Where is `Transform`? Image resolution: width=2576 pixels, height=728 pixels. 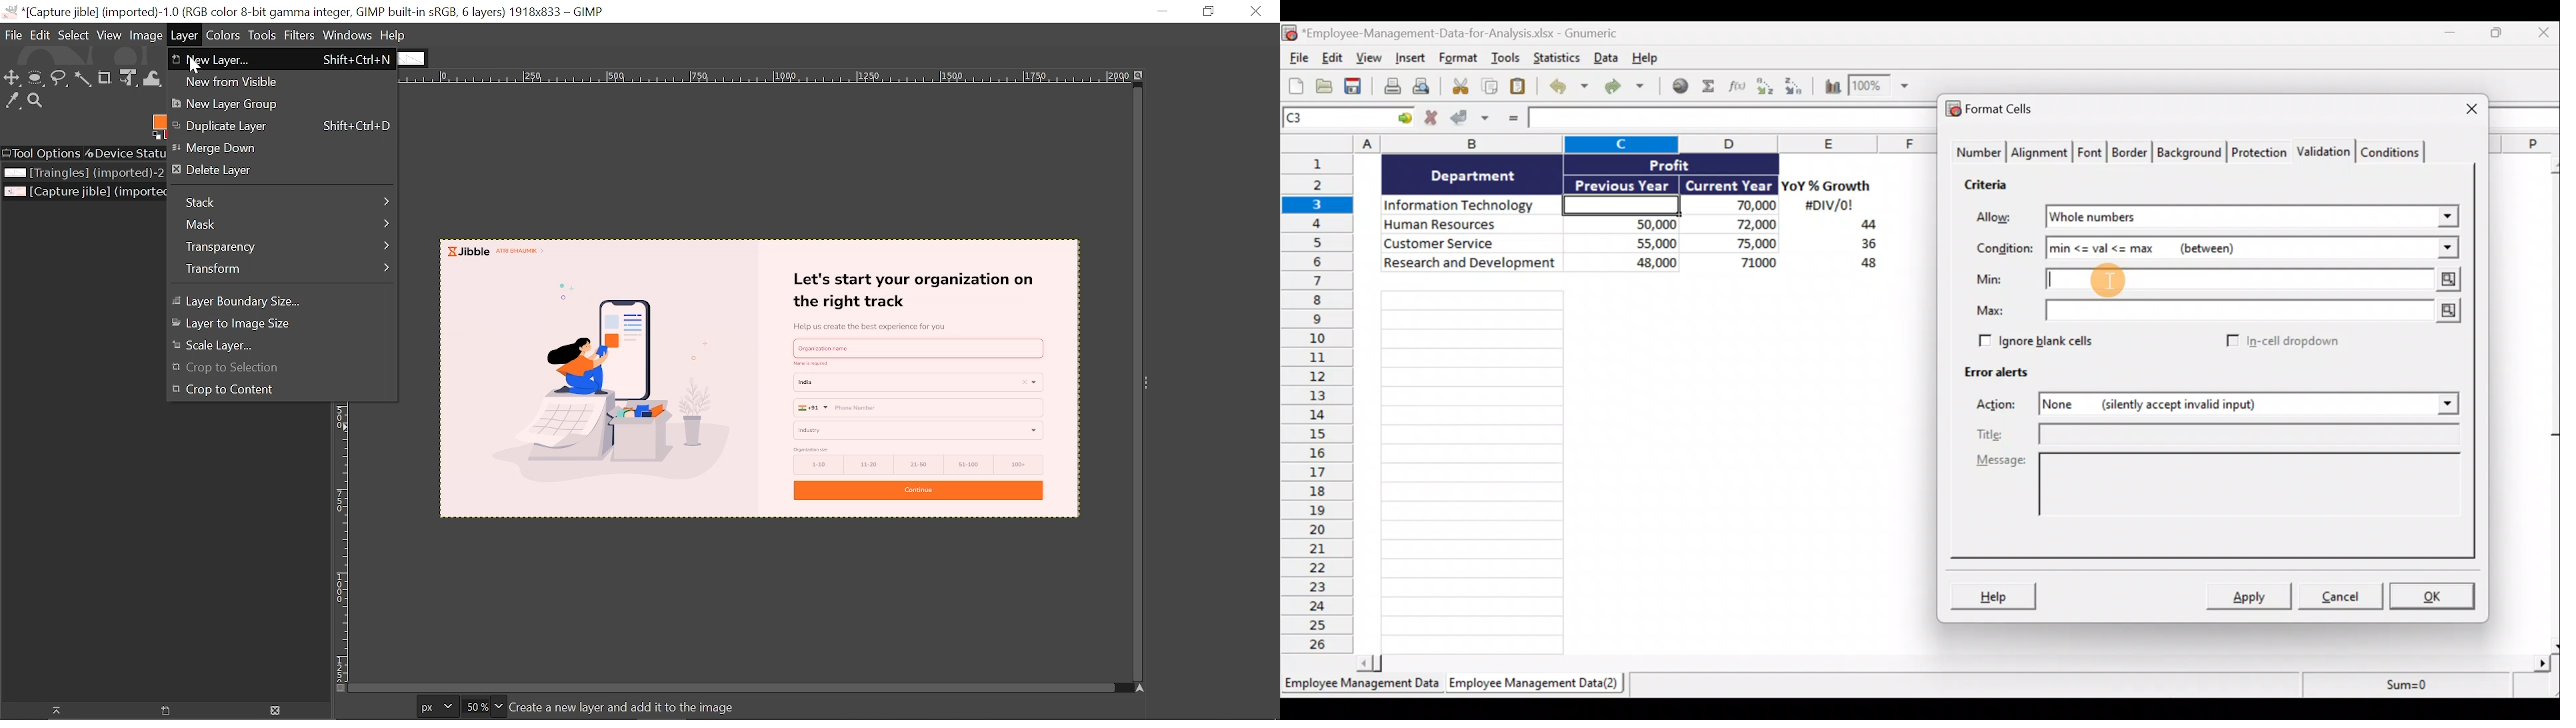
Transform is located at coordinates (282, 272).